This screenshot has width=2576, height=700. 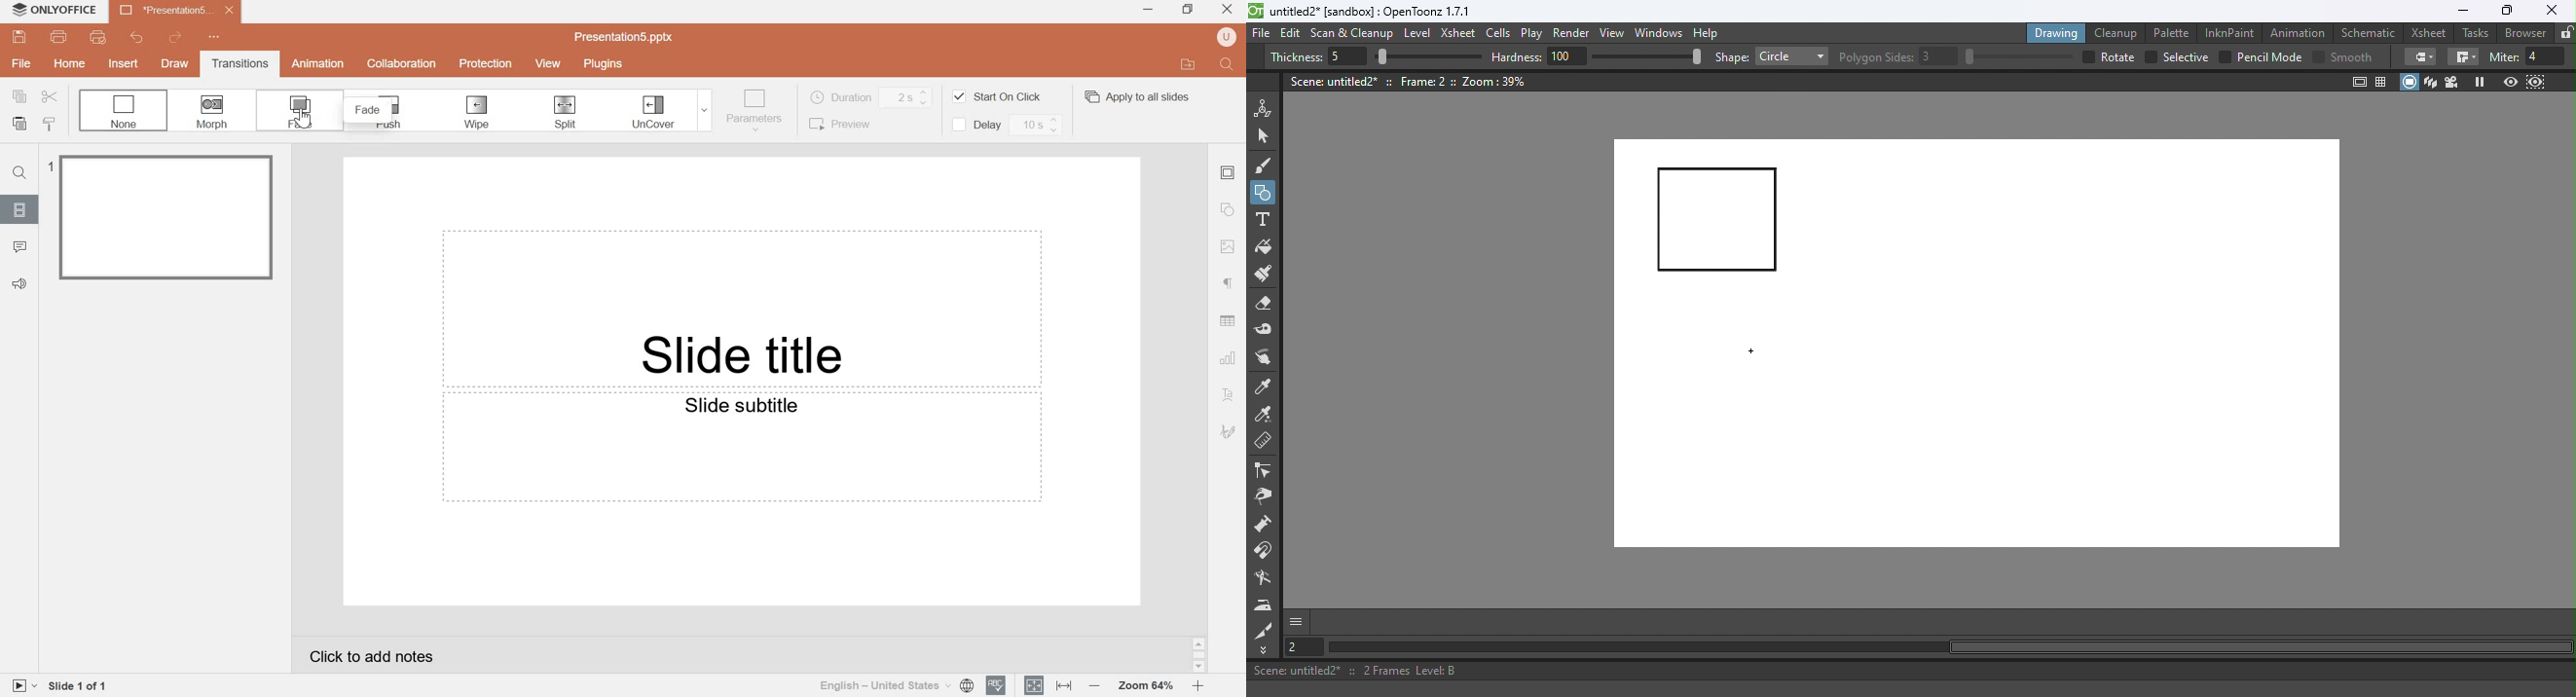 What do you see at coordinates (19, 173) in the screenshot?
I see `find` at bounding box center [19, 173].